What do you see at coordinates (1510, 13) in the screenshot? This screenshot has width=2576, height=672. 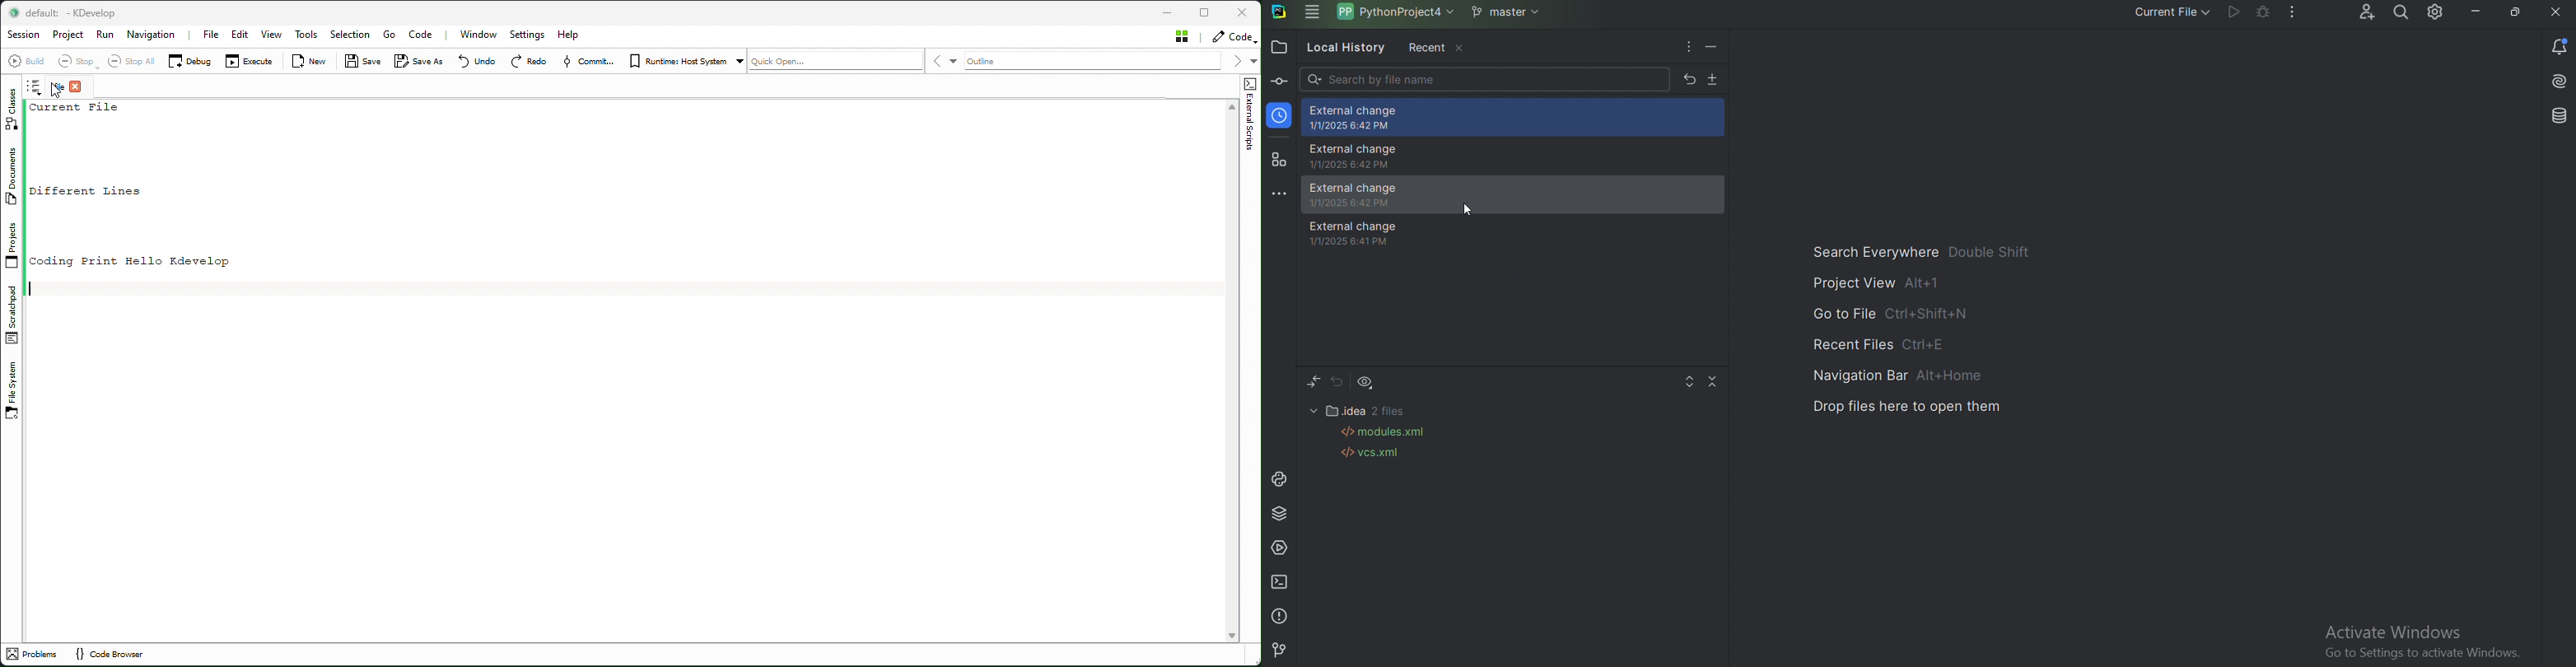 I see `git branch master` at bounding box center [1510, 13].